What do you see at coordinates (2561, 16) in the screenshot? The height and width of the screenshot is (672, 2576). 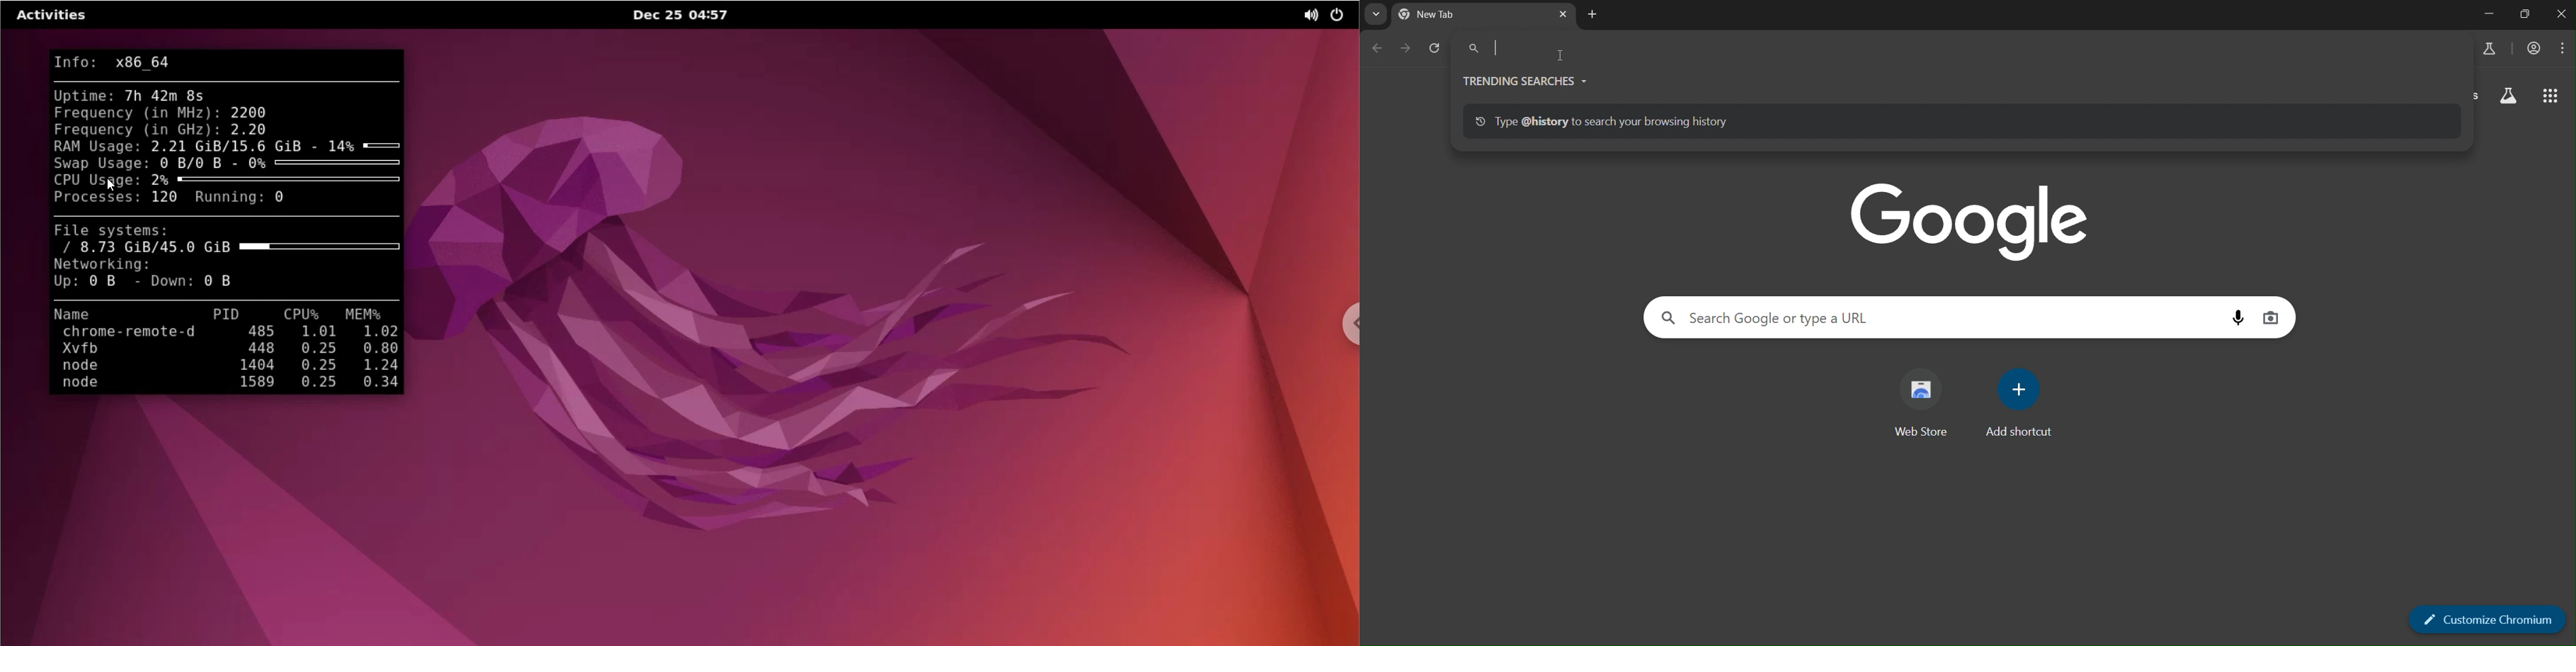 I see `close` at bounding box center [2561, 16].